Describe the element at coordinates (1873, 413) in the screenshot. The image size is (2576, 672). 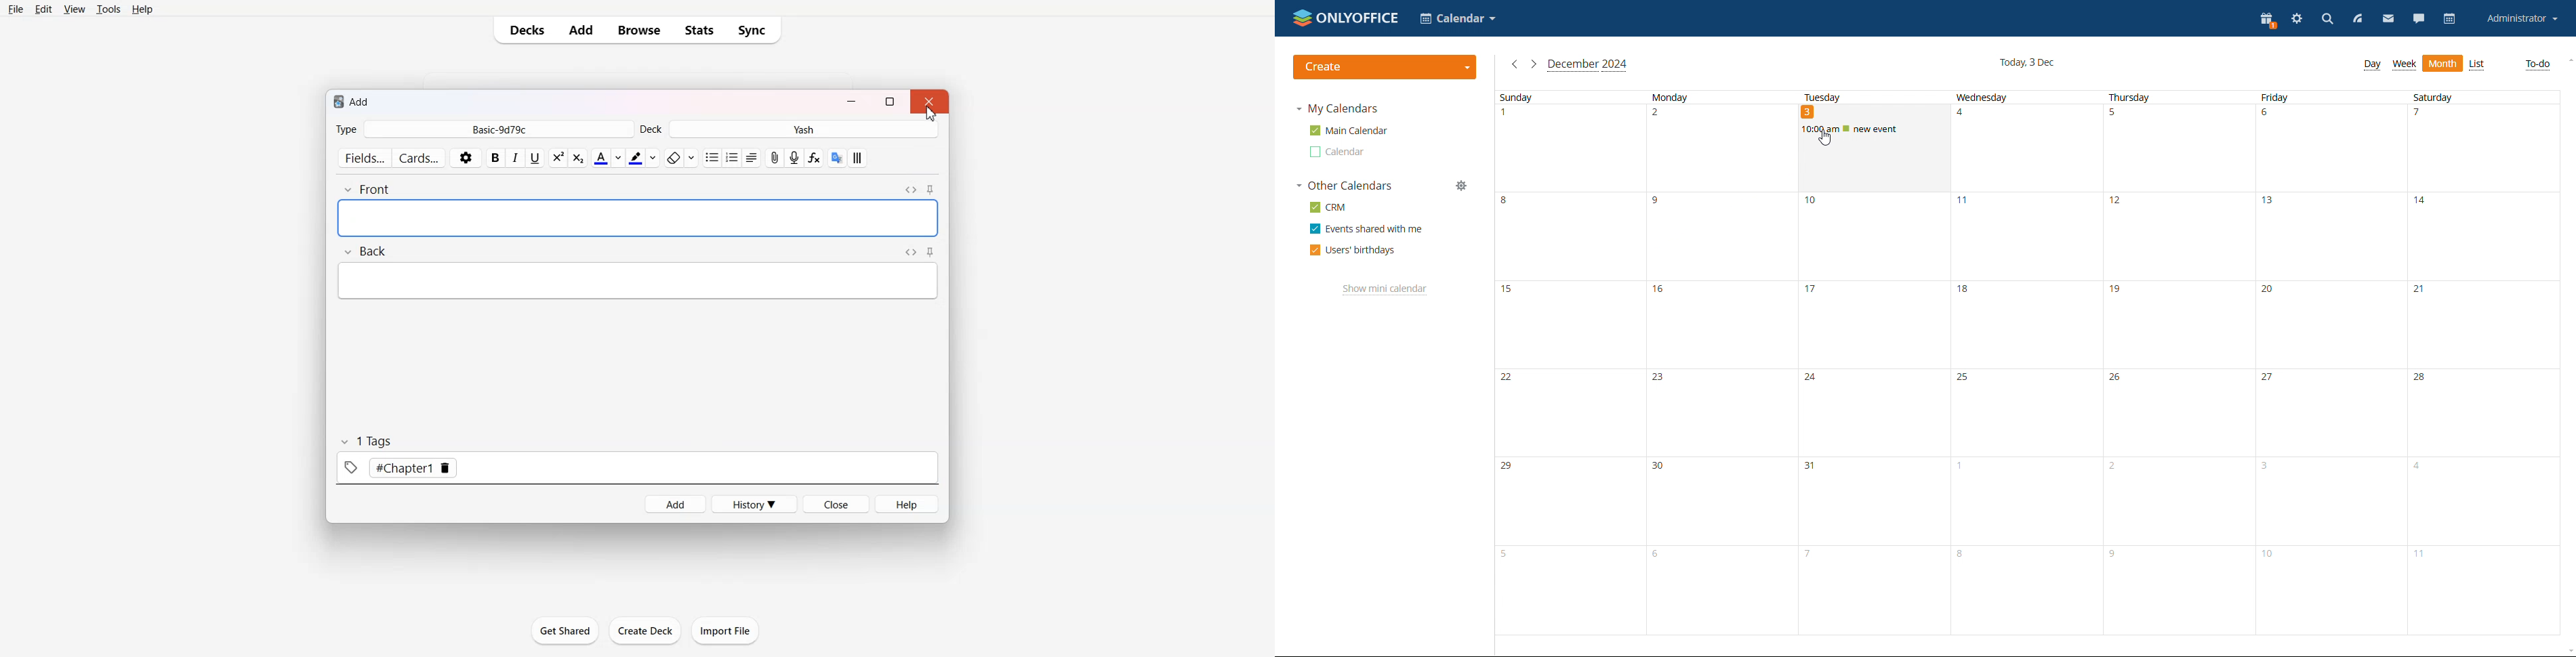
I see `24` at that location.